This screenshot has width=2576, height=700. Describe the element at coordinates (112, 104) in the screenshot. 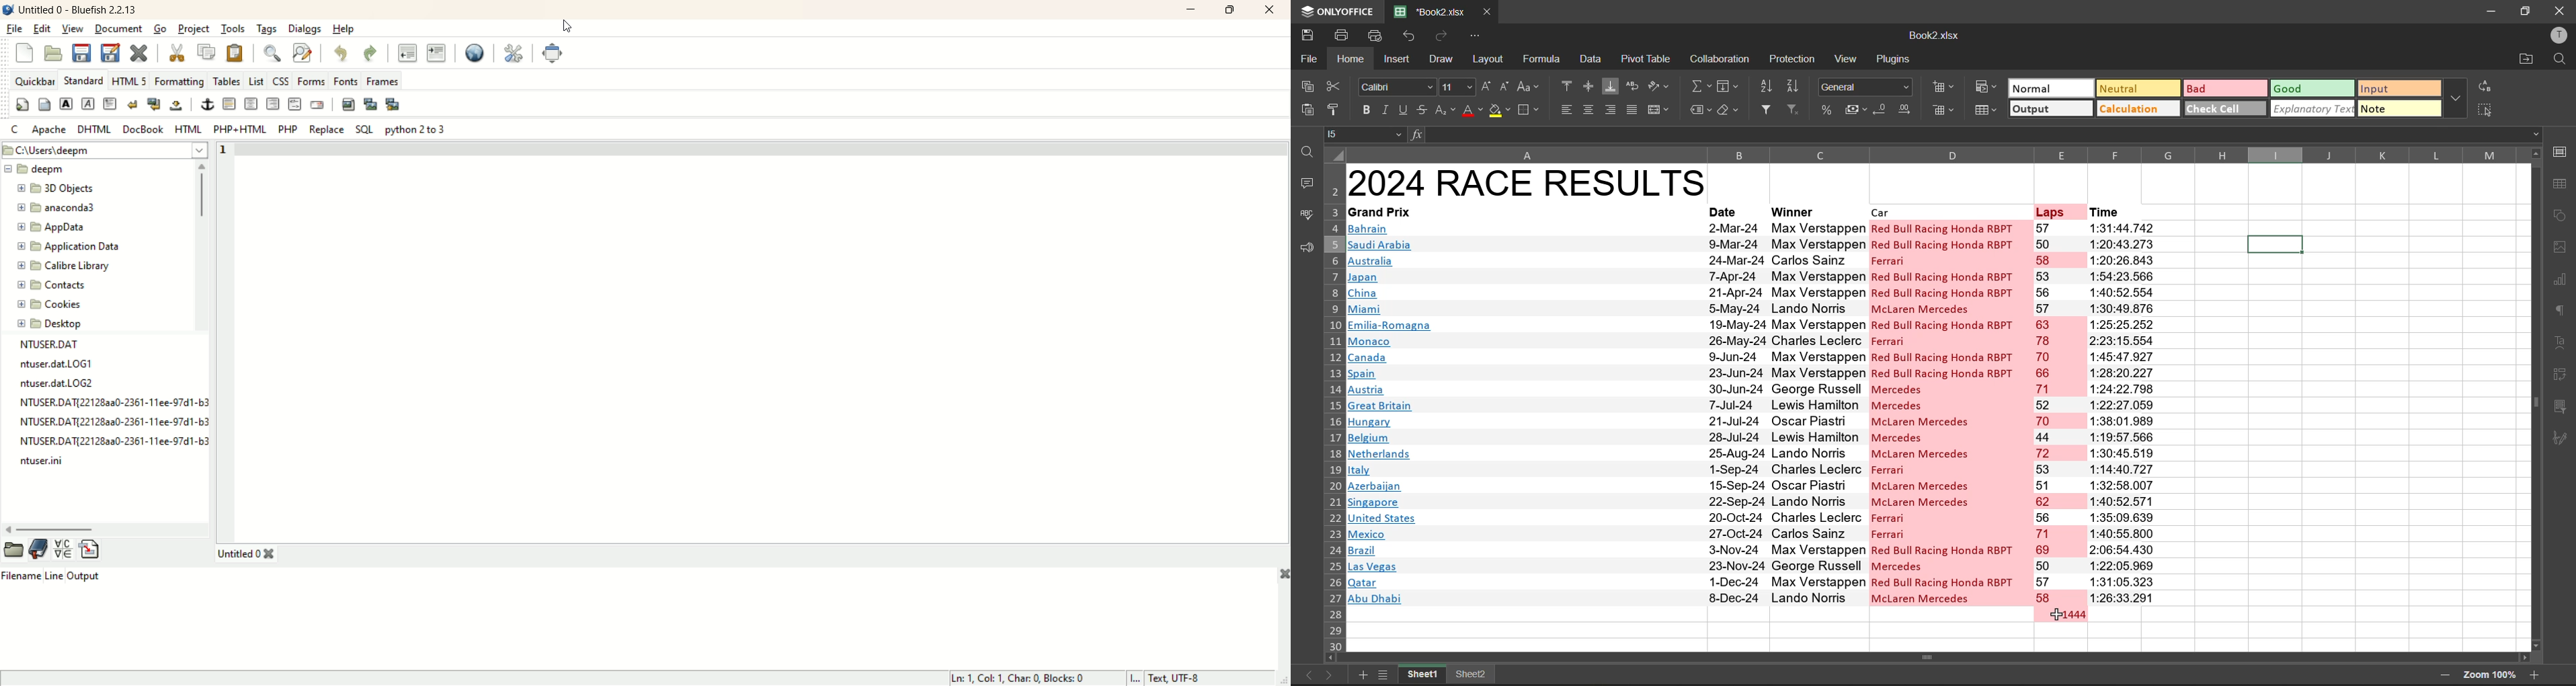

I see `paragraph` at that location.